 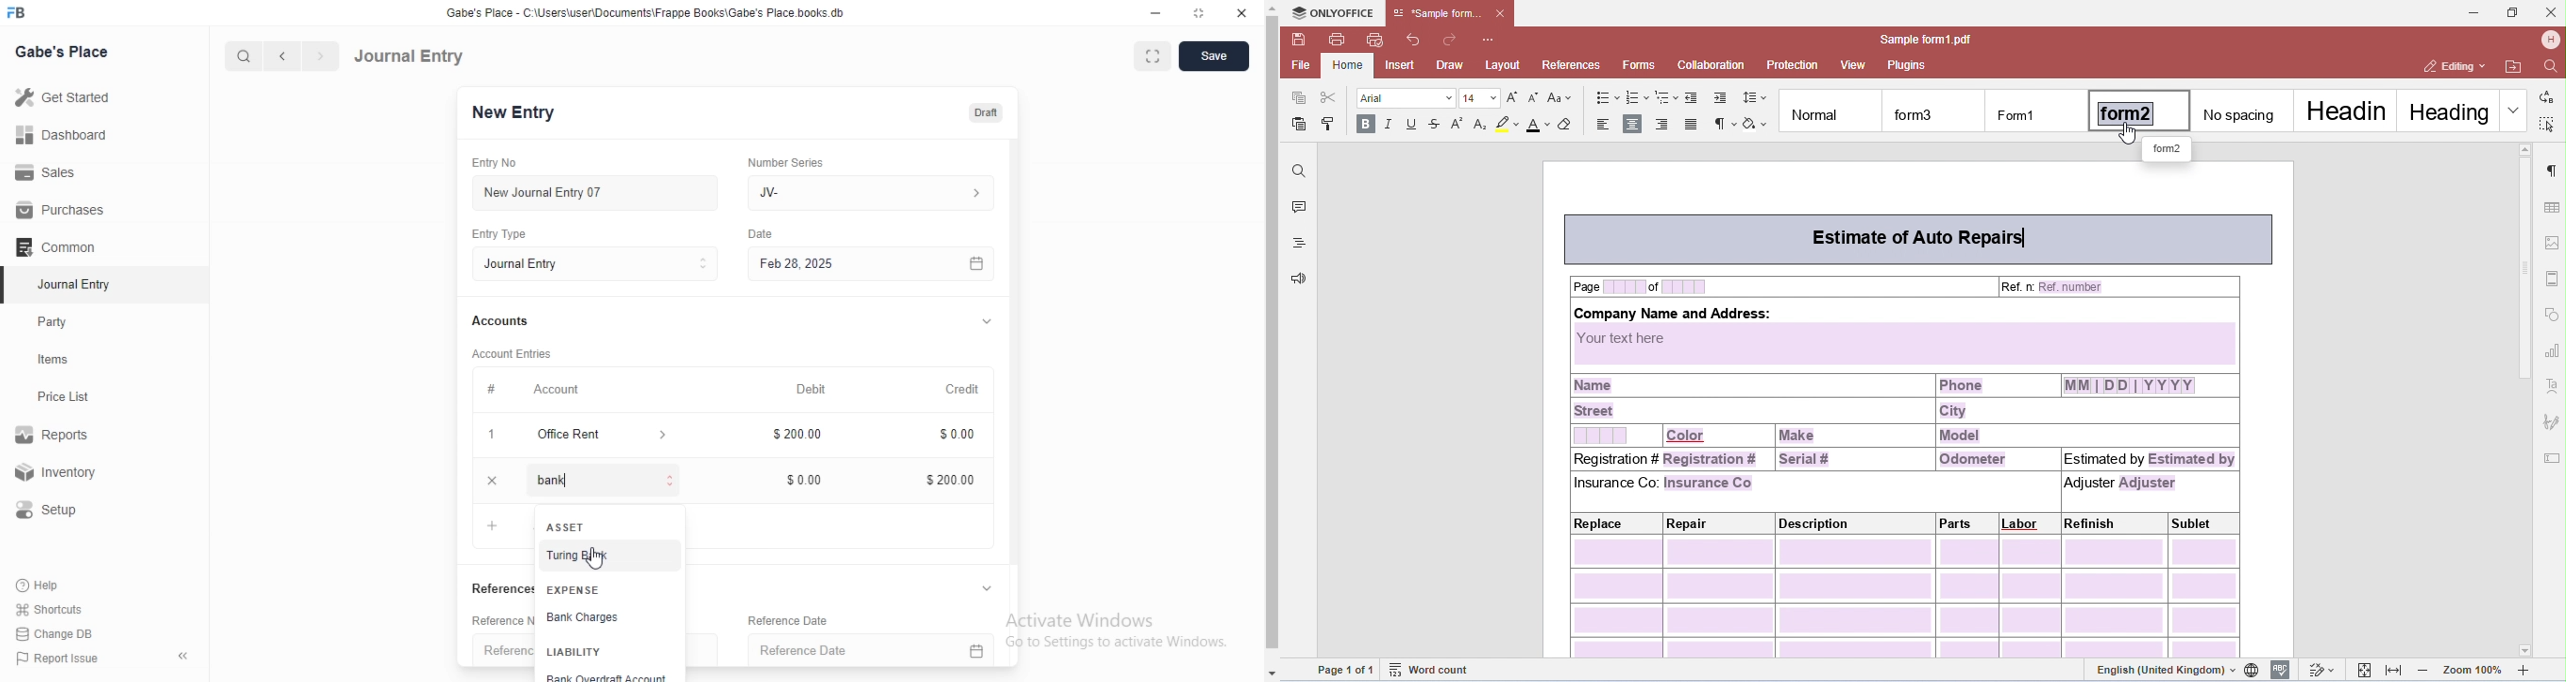 What do you see at coordinates (55, 634) in the screenshot?
I see `‘Change DB` at bounding box center [55, 634].